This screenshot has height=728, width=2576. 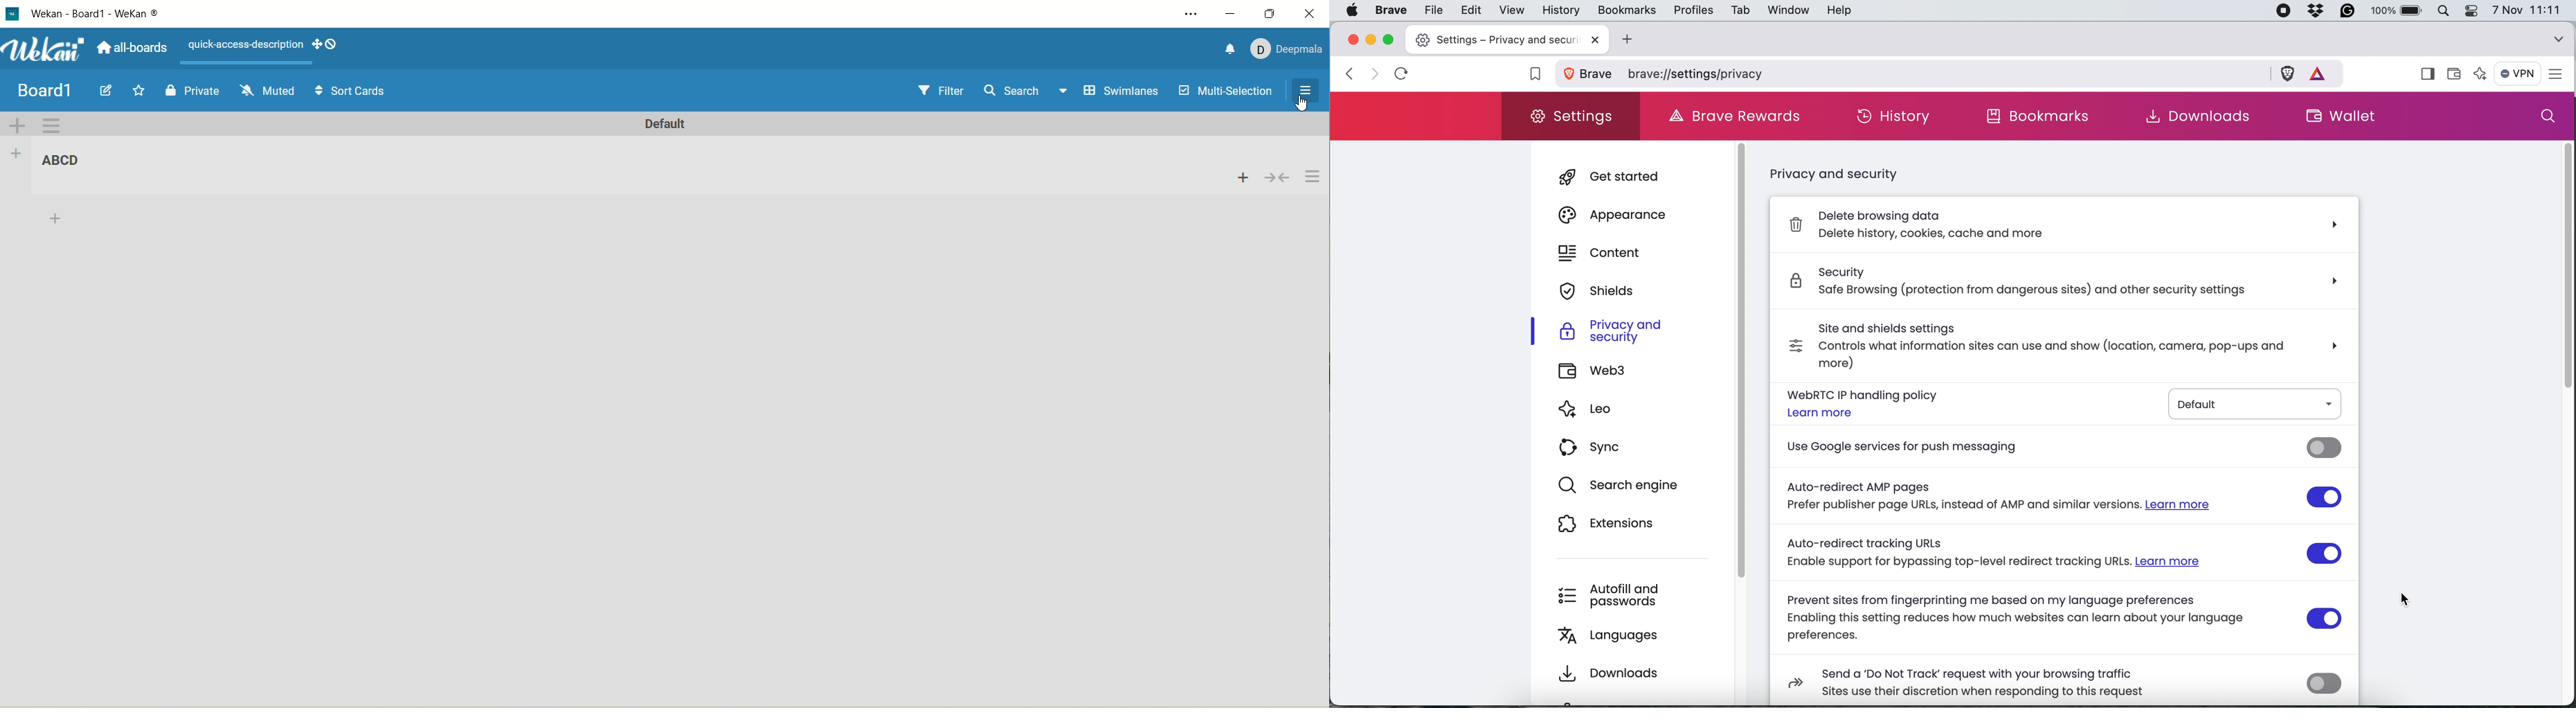 What do you see at coordinates (1313, 177) in the screenshot?
I see `actions` at bounding box center [1313, 177].